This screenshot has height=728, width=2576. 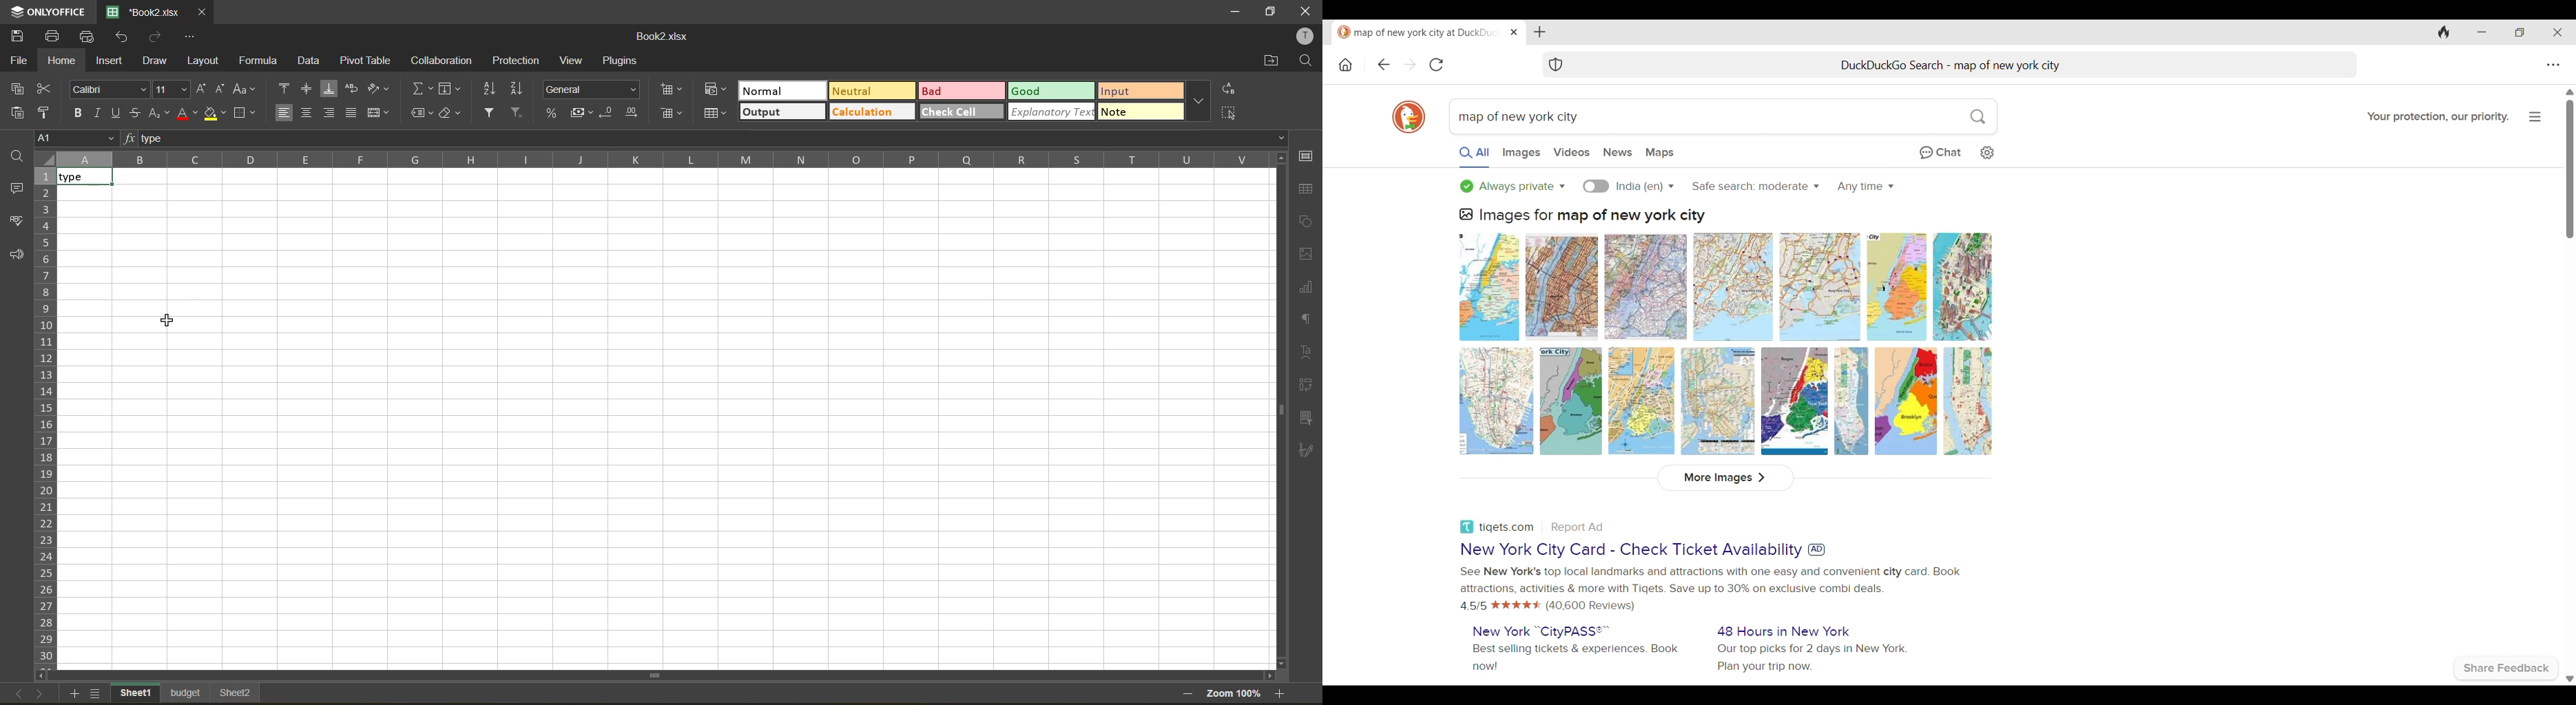 What do you see at coordinates (79, 137) in the screenshot?
I see `cell address` at bounding box center [79, 137].